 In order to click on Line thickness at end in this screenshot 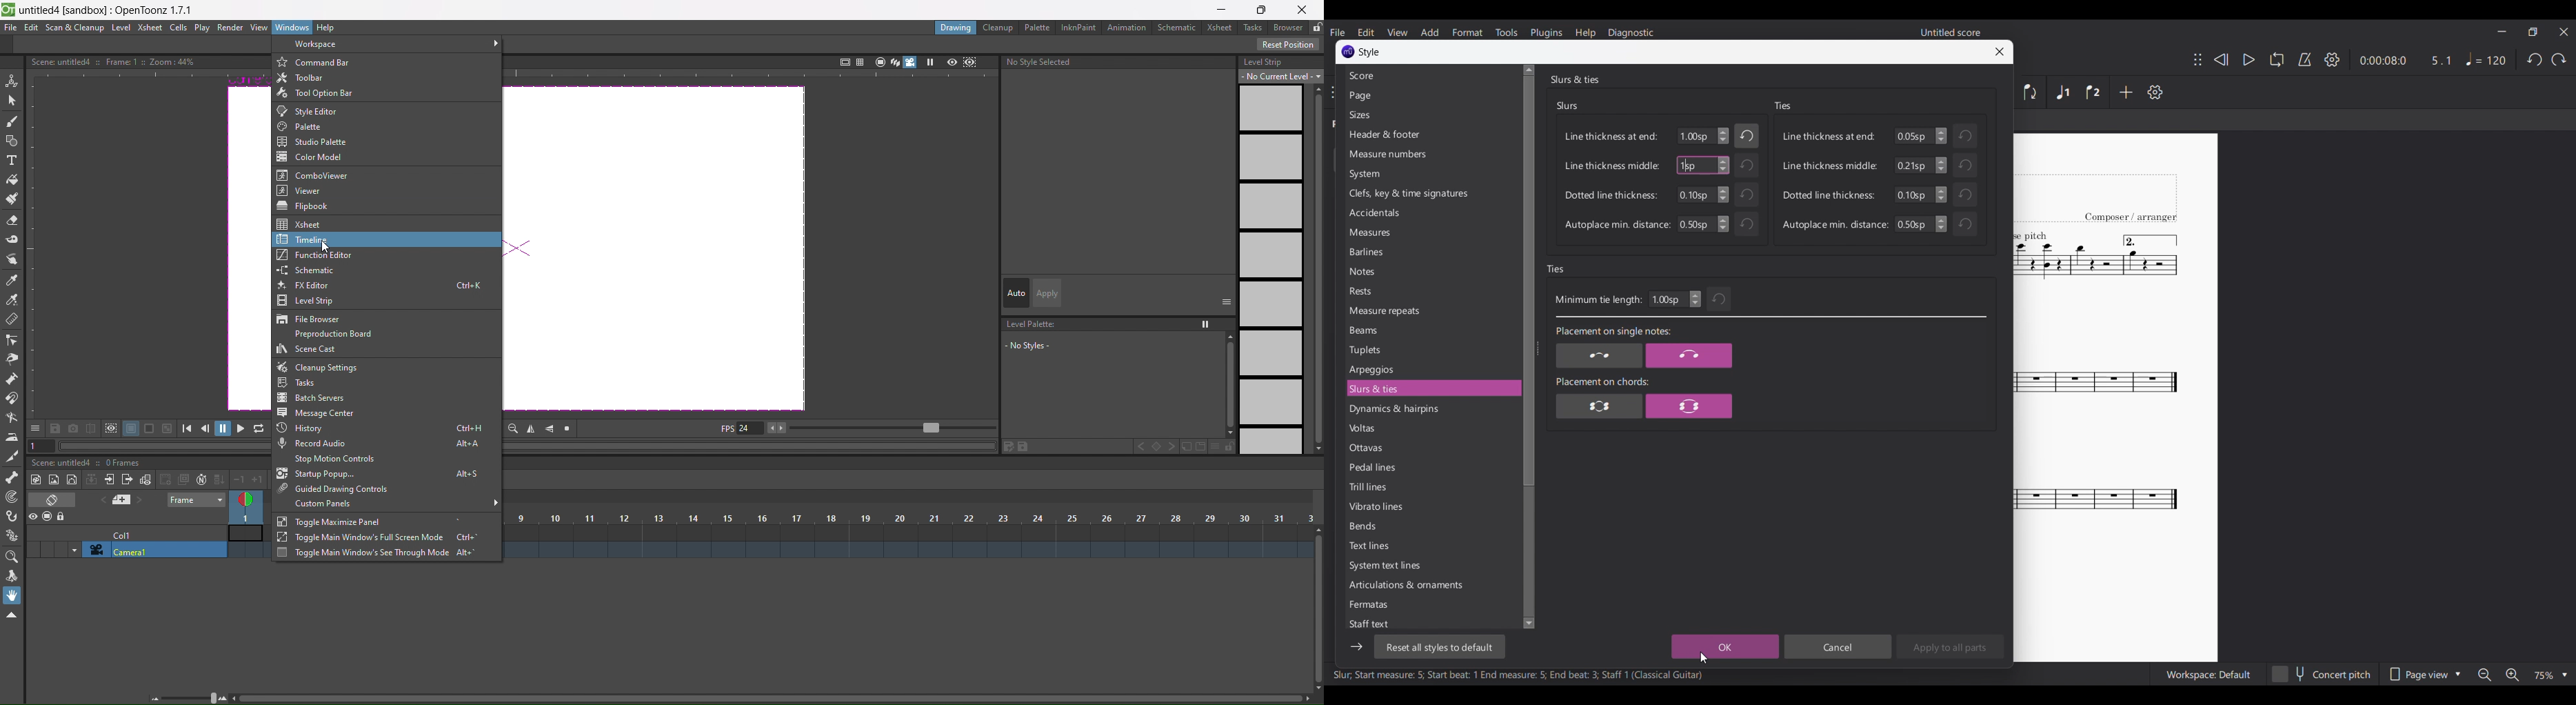, I will do `click(1612, 136)`.